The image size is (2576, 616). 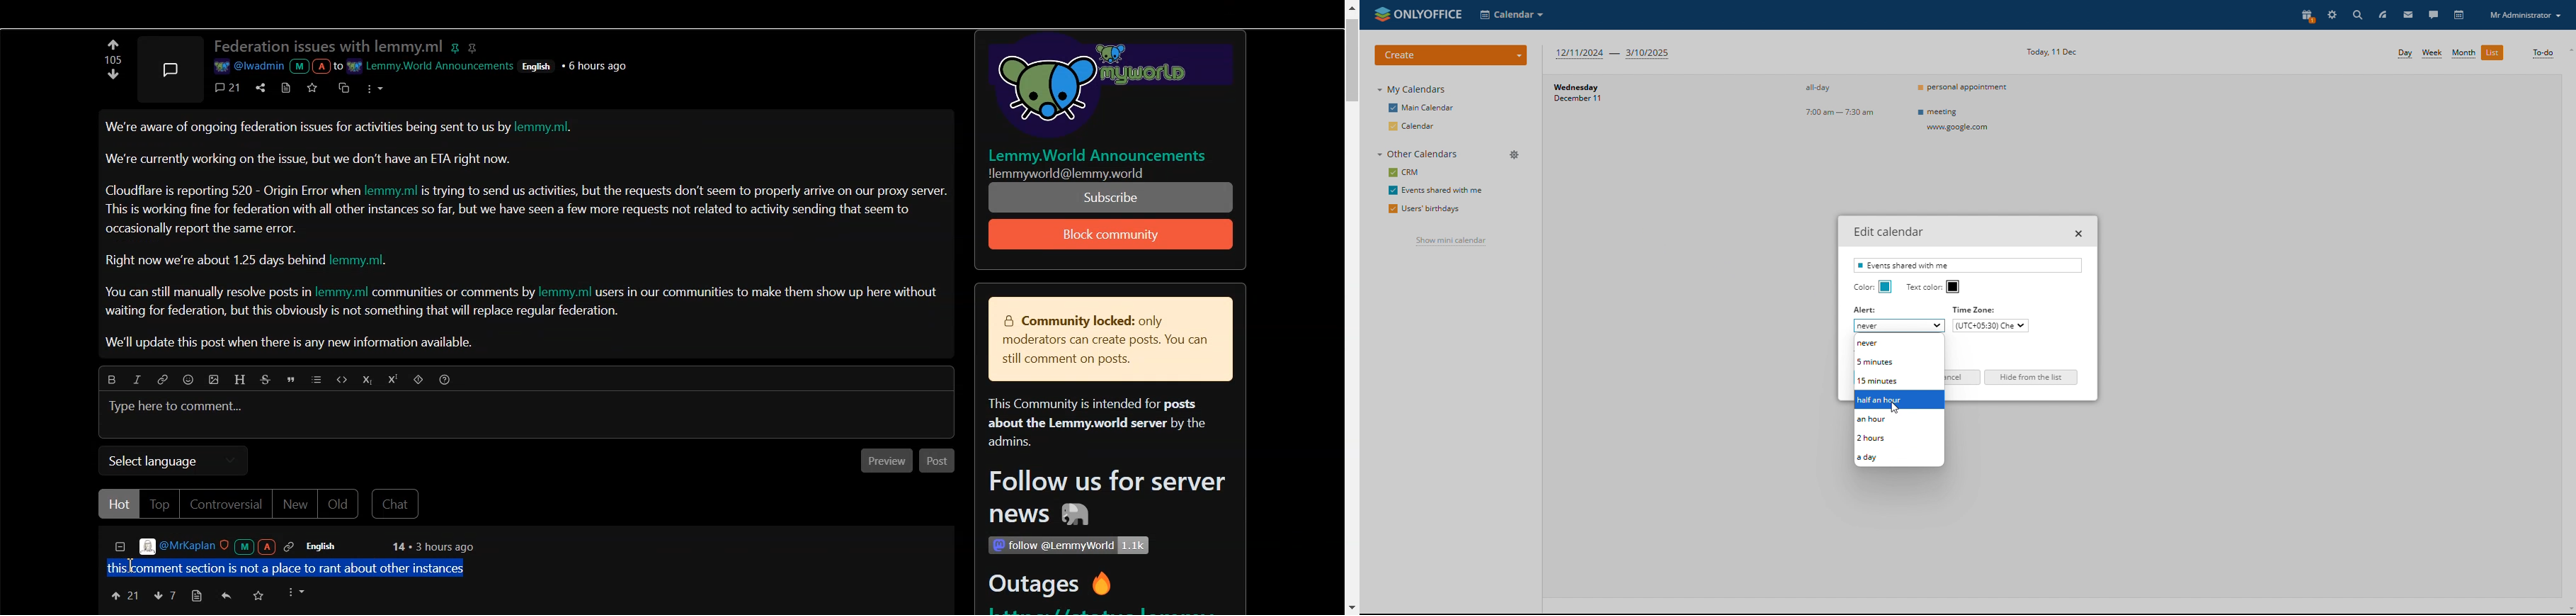 I want to click on this comment section is not a place to rant about other instances, so click(x=292, y=567).